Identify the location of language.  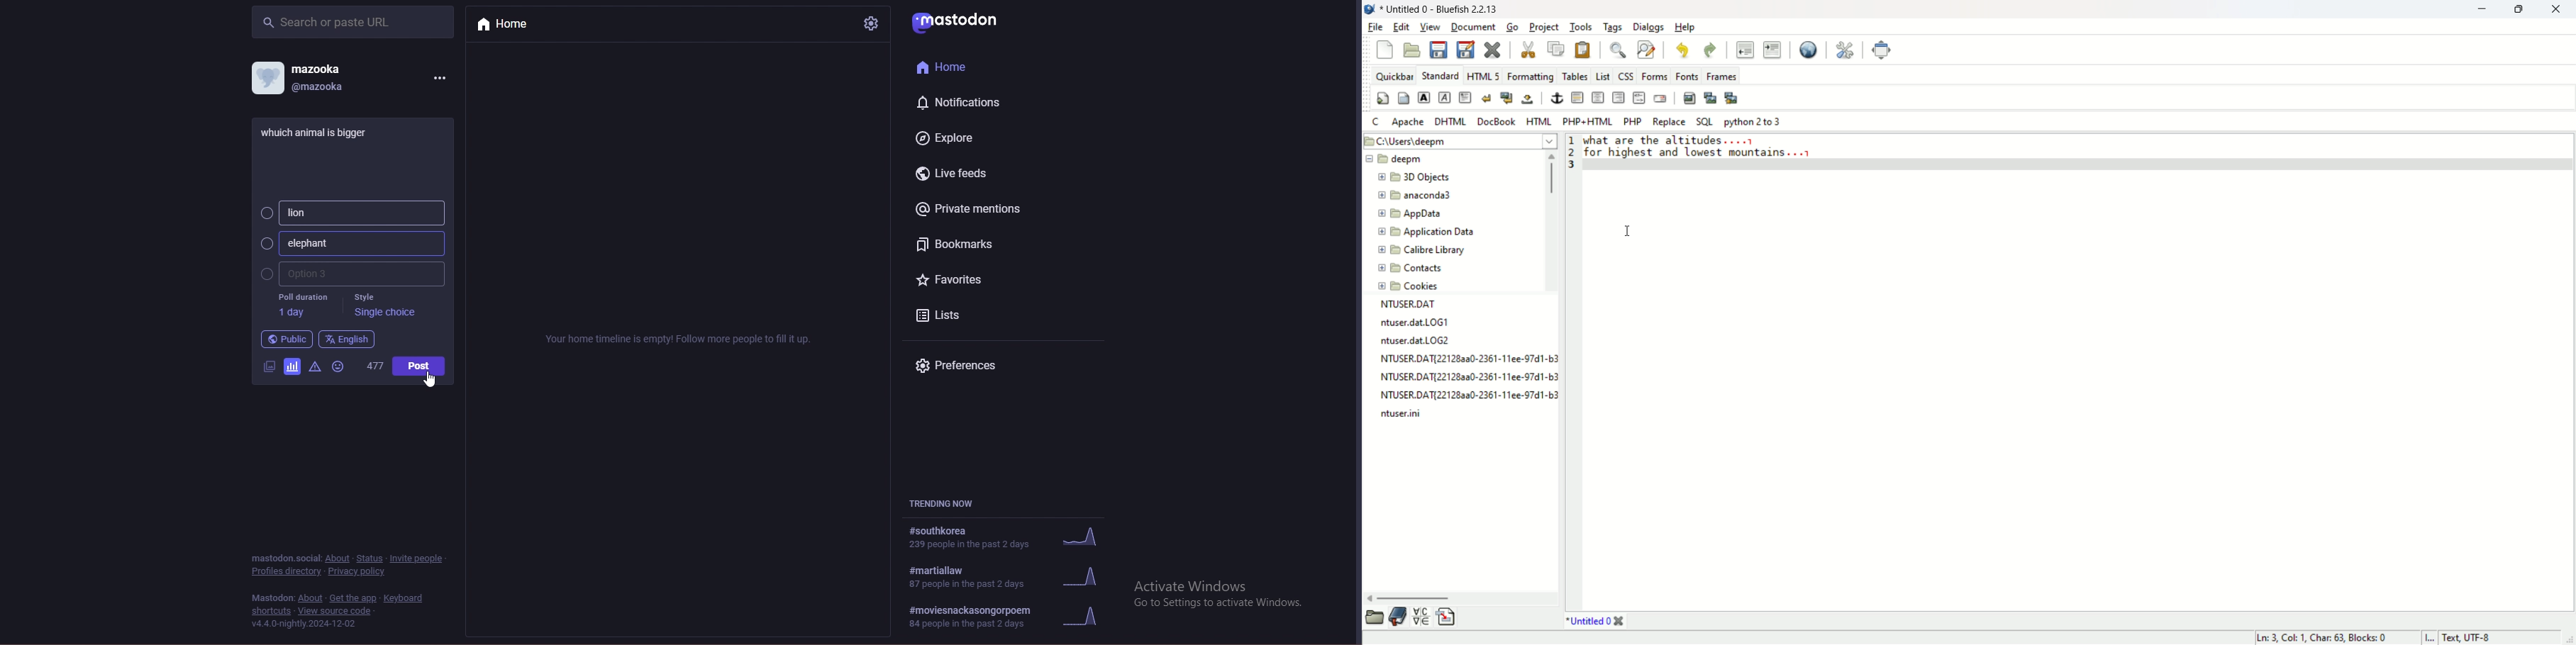
(347, 339).